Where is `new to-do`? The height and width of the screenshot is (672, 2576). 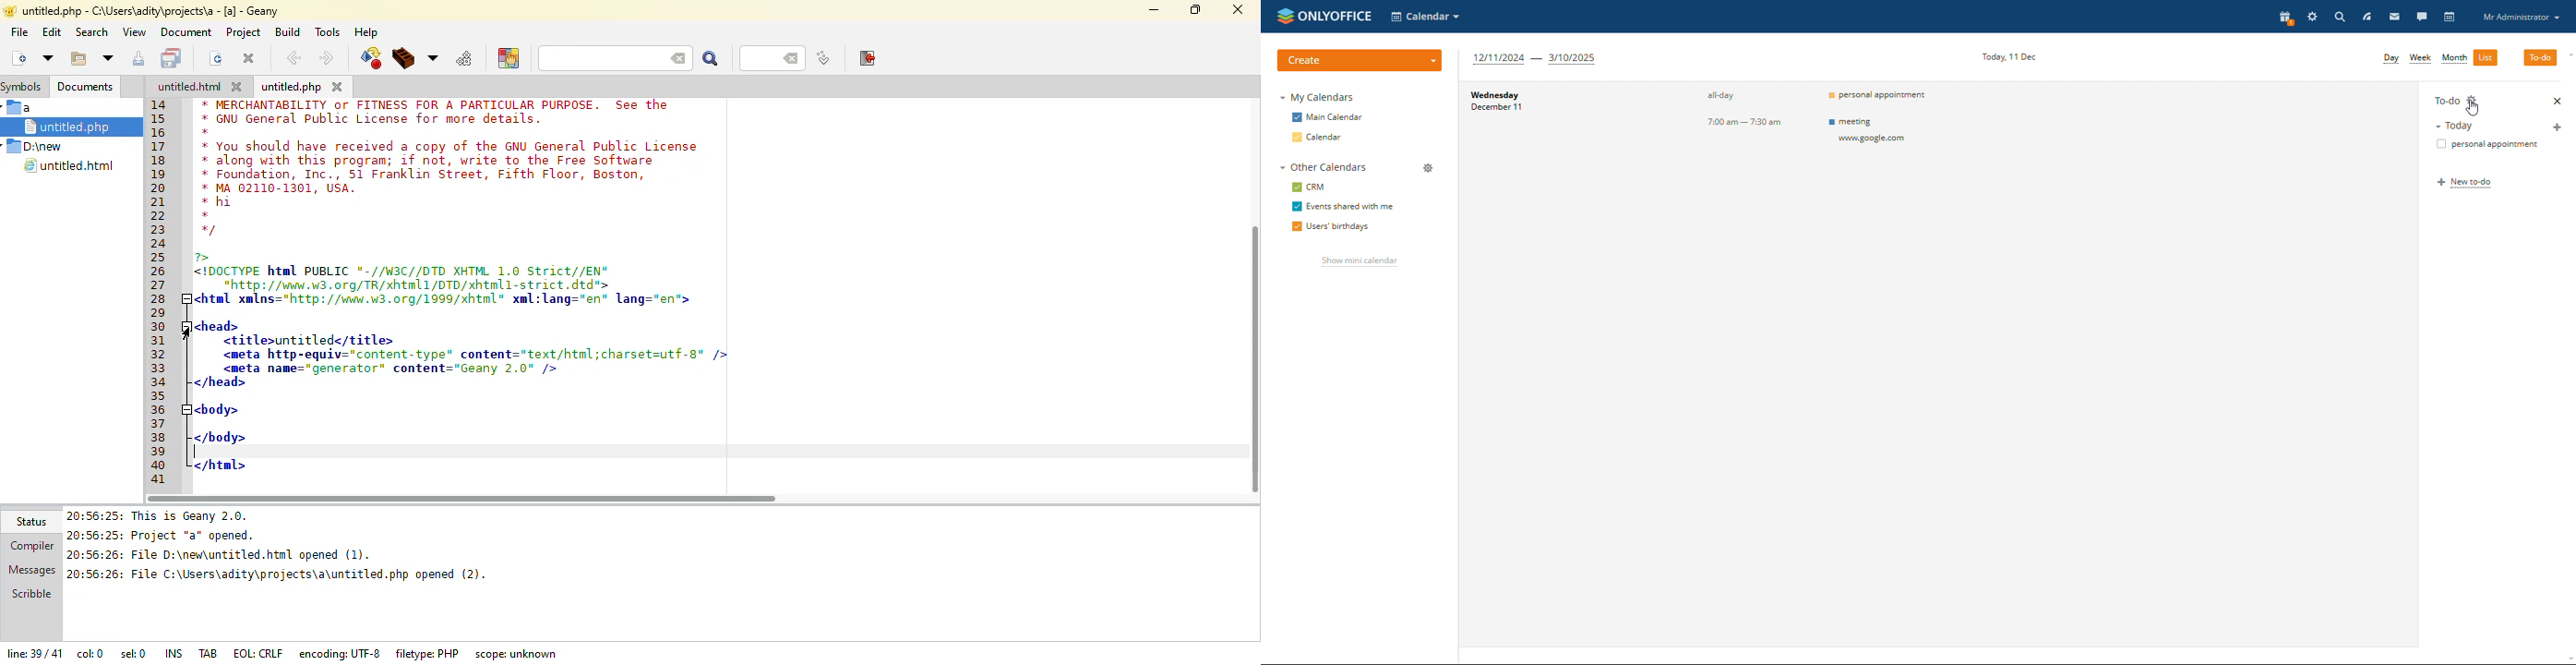 new to-do is located at coordinates (2467, 183).